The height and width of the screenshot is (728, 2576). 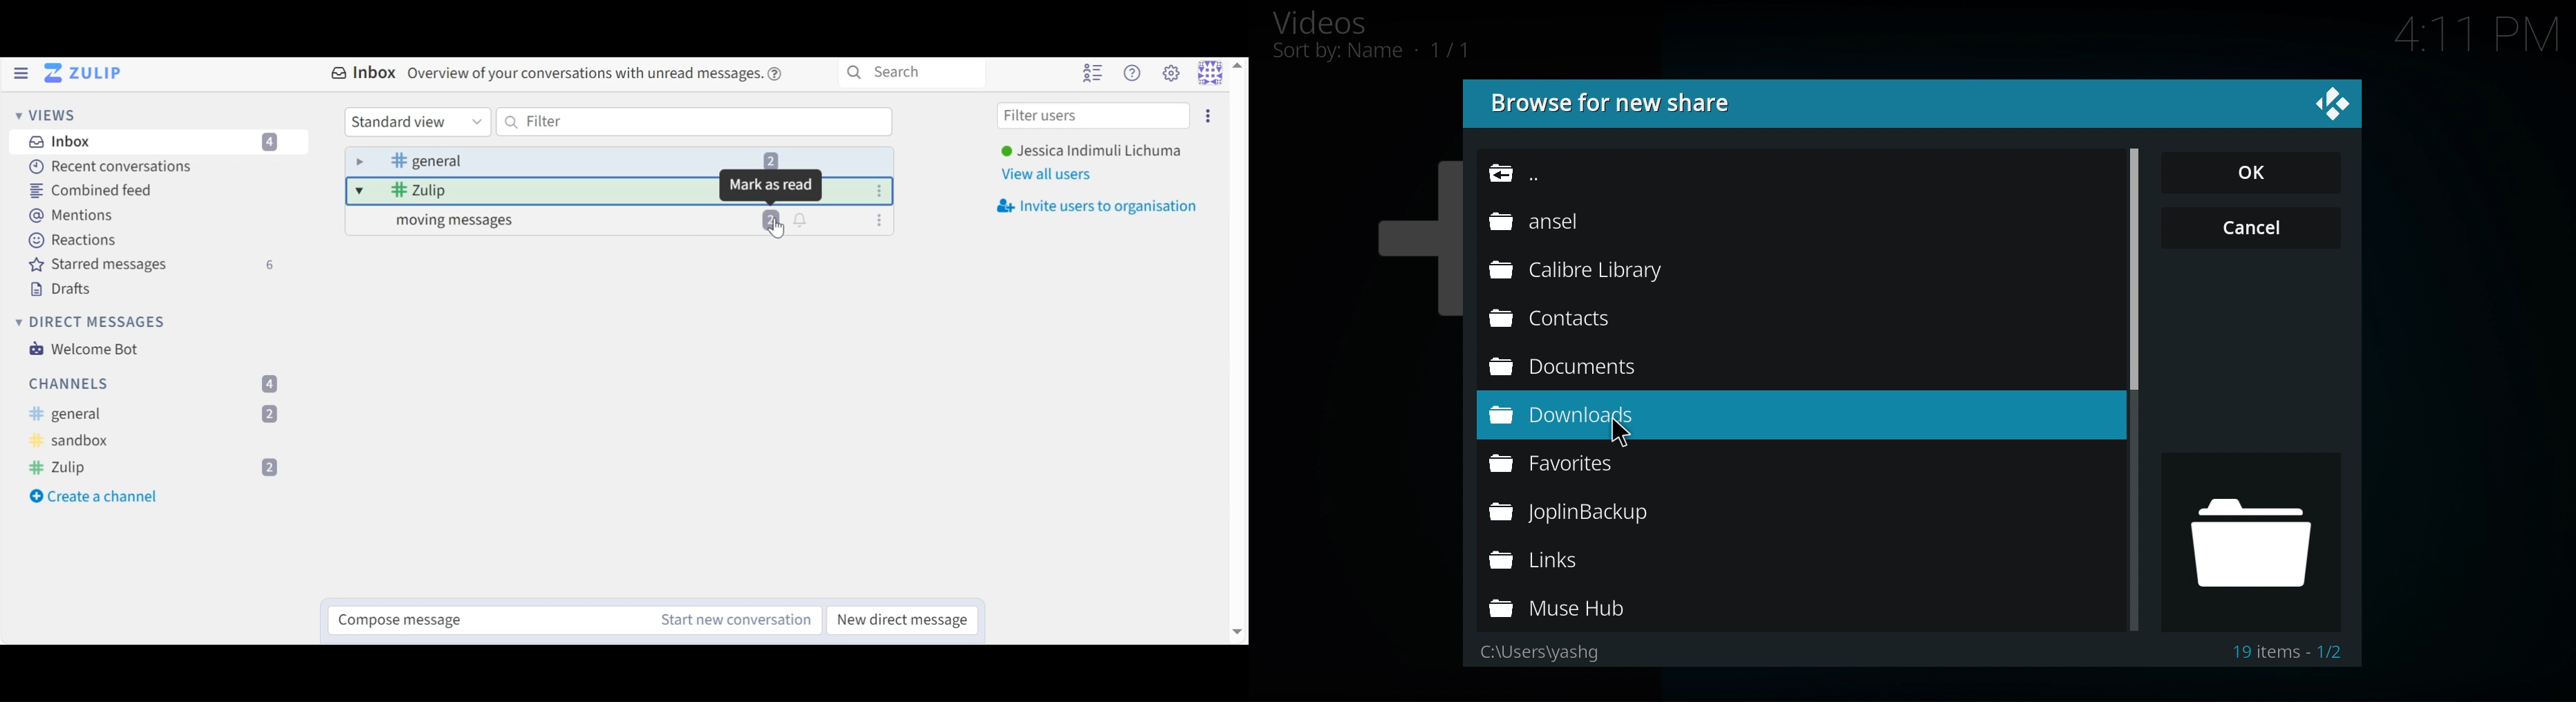 What do you see at coordinates (782, 235) in the screenshot?
I see `cursor` at bounding box center [782, 235].